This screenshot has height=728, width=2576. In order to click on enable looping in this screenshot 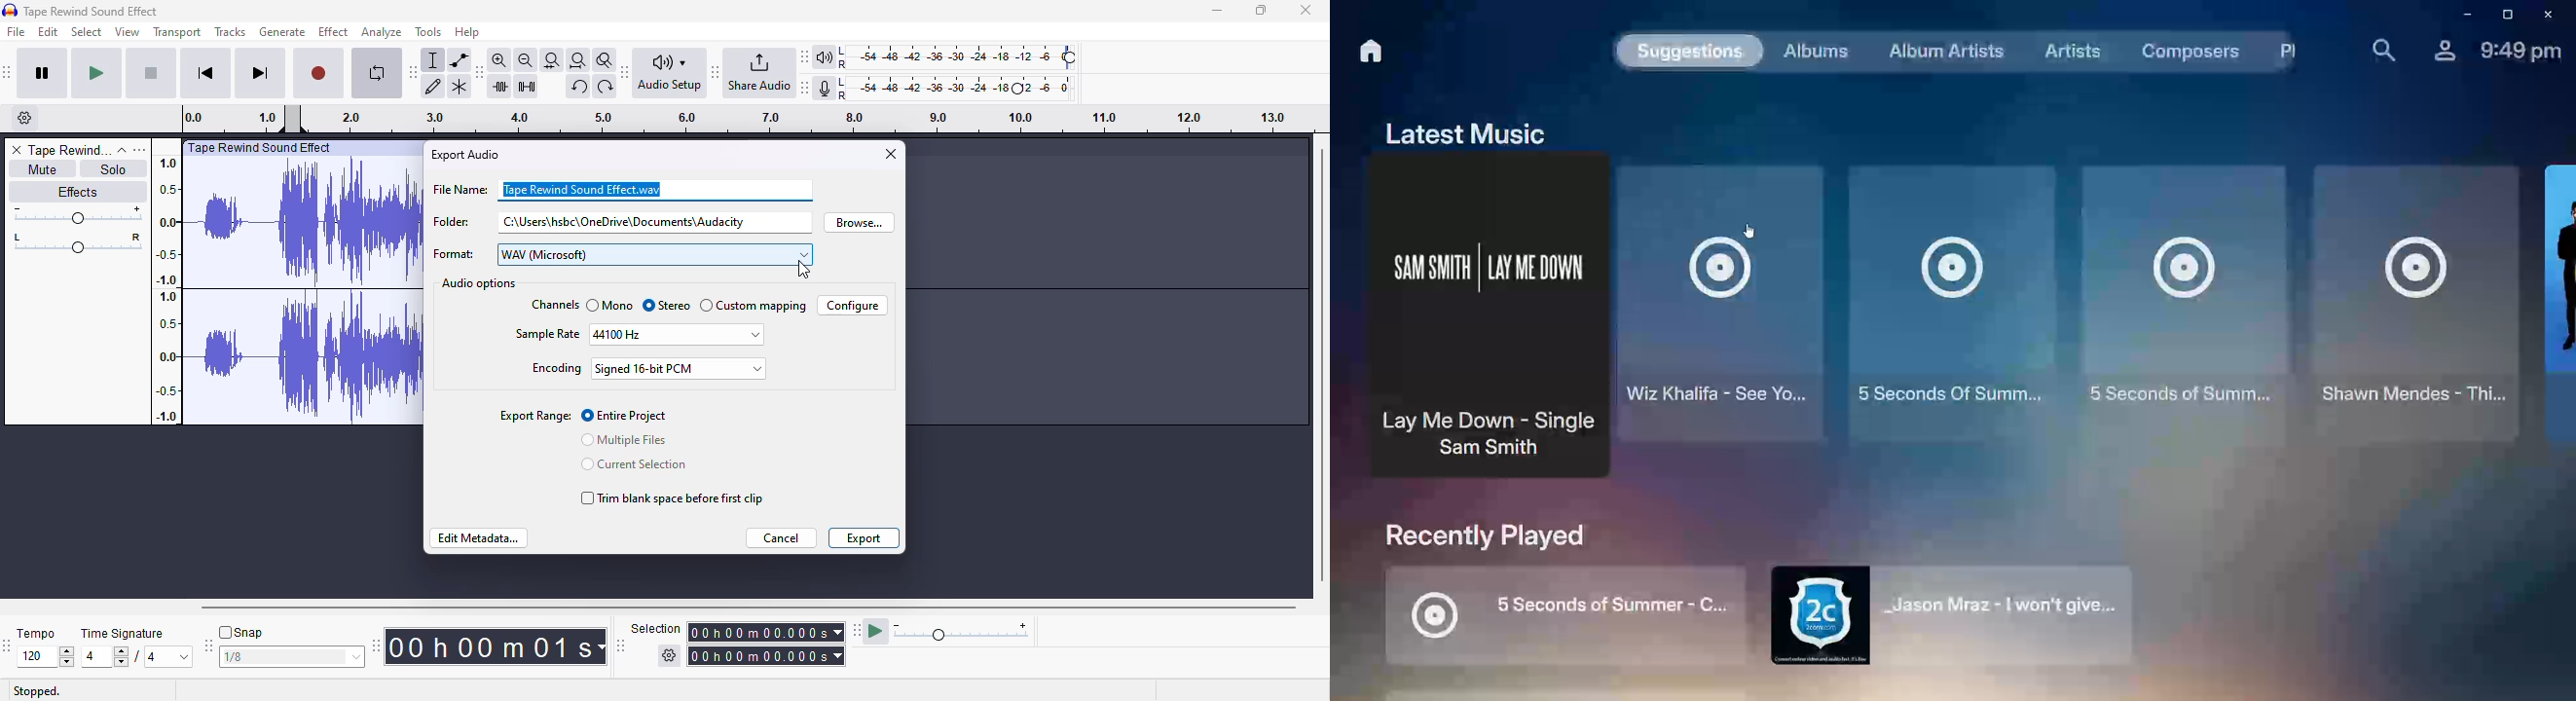, I will do `click(377, 73)`.